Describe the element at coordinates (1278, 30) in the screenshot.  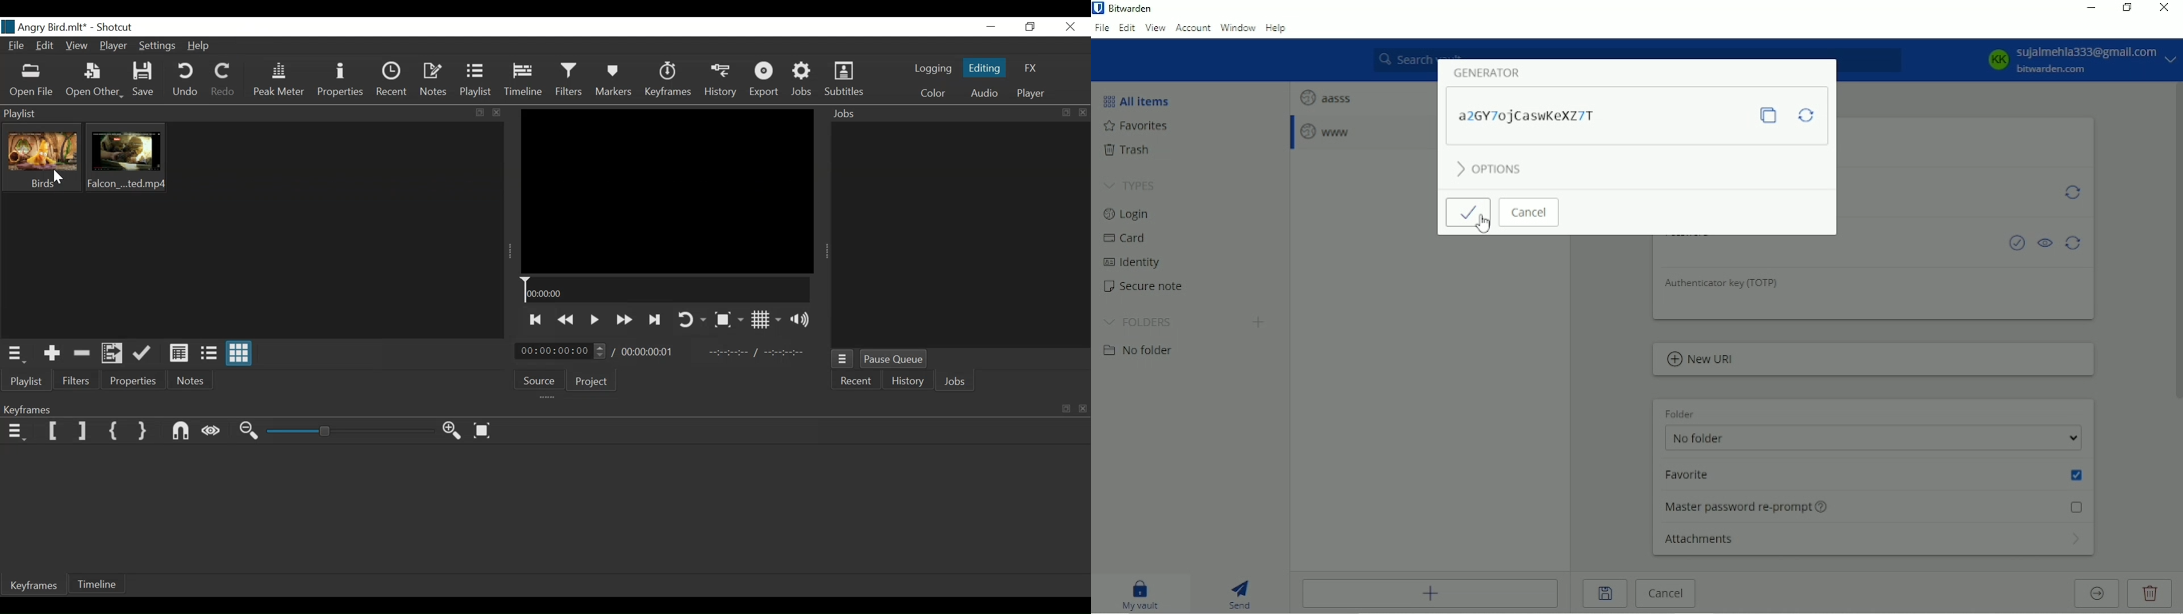
I see `Help` at that location.